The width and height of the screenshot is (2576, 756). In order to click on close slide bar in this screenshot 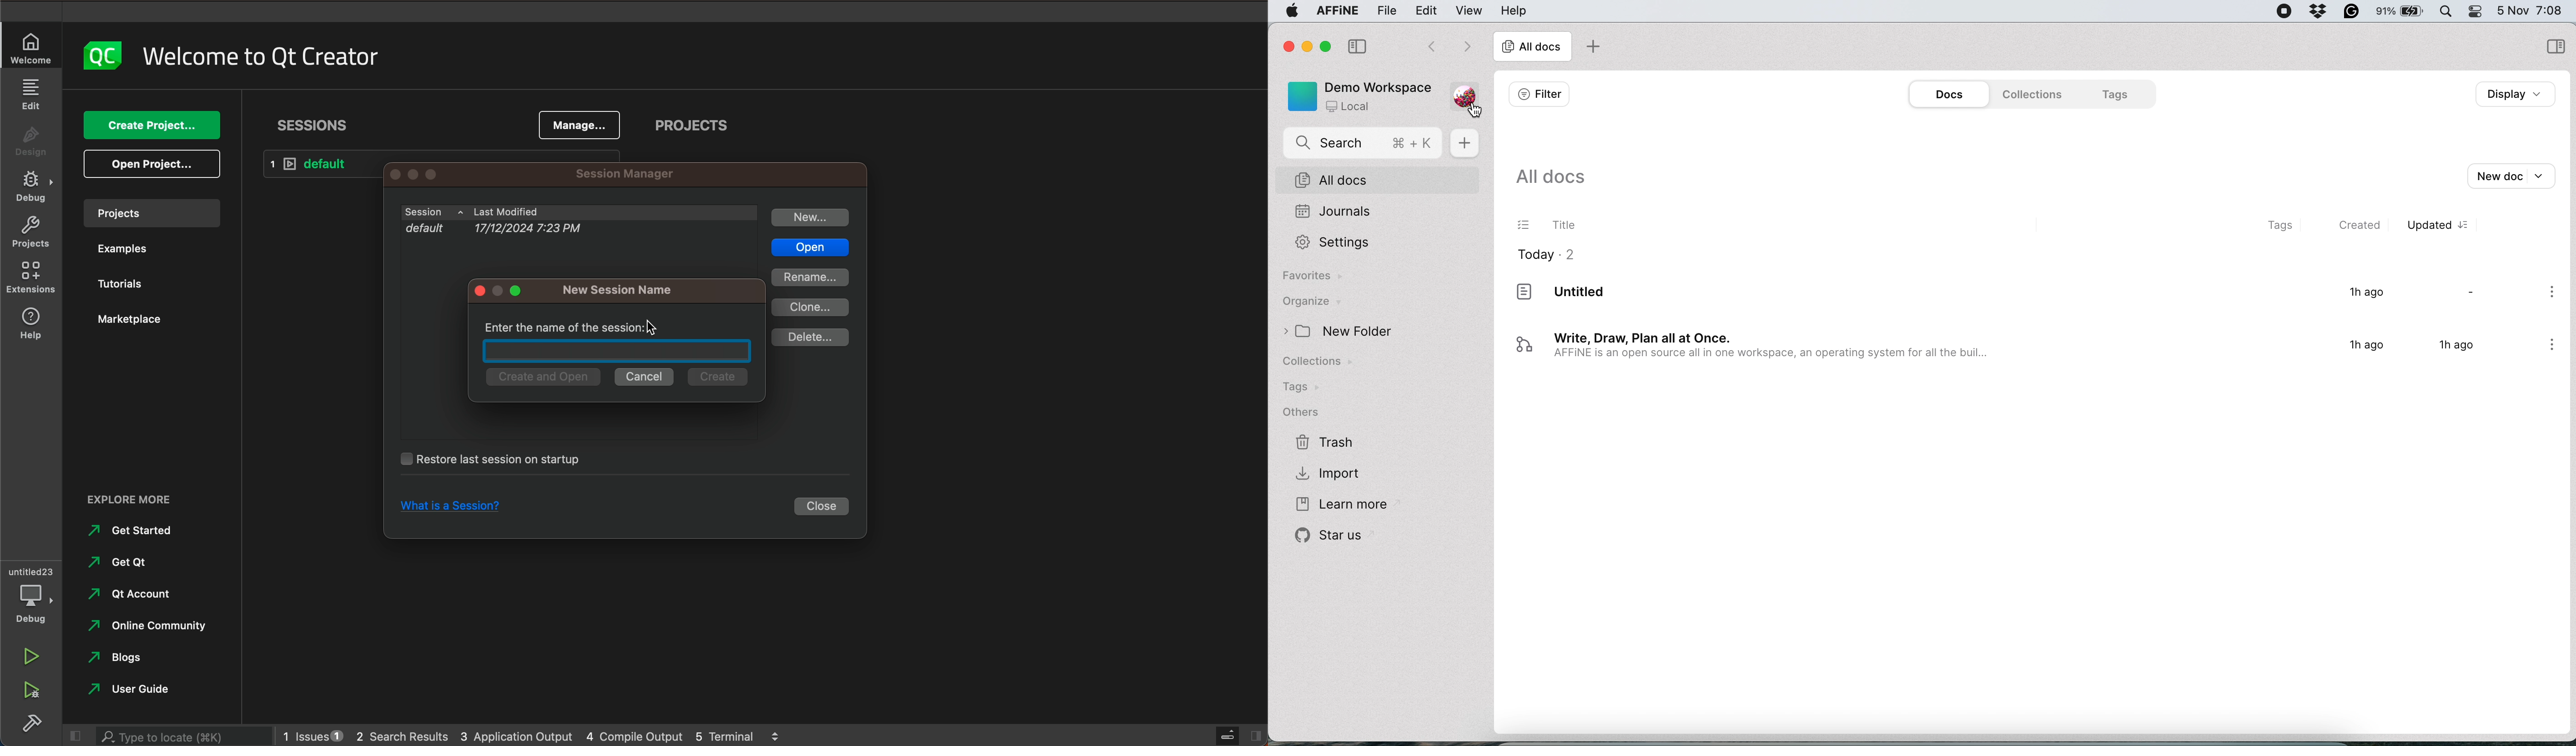, I will do `click(72, 736)`.